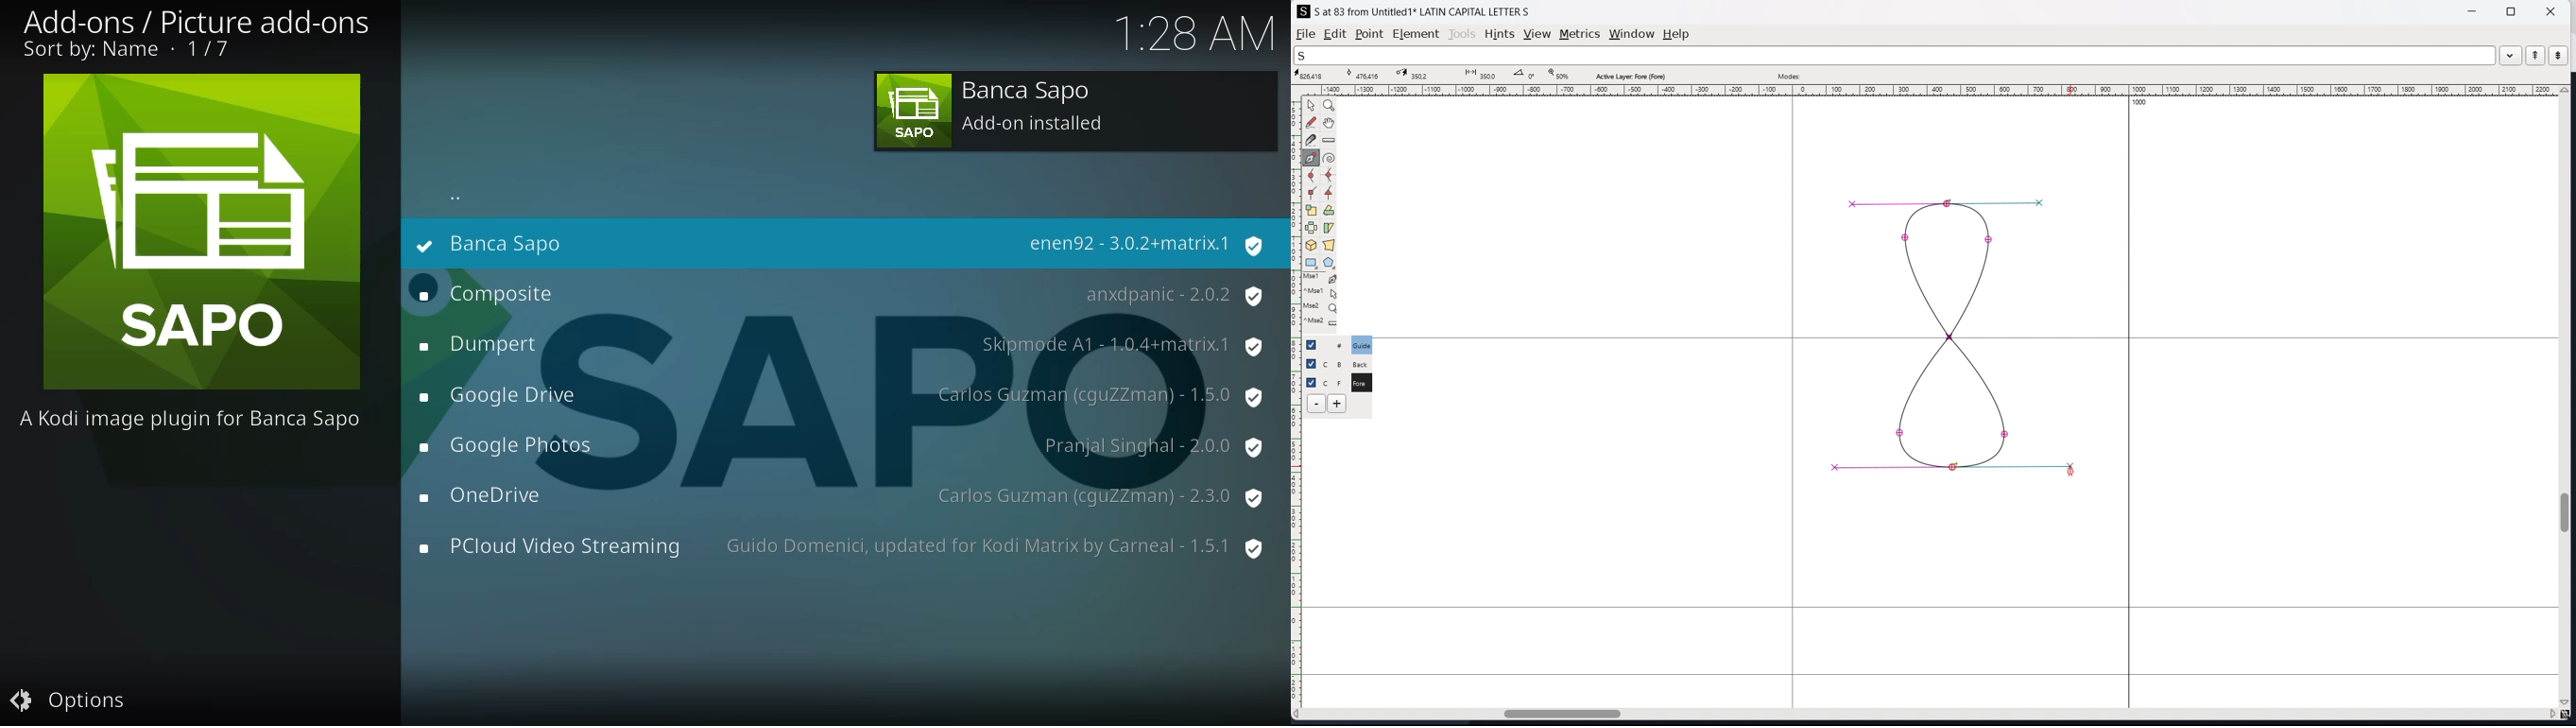 Image resolution: width=2576 pixels, height=728 pixels. I want to click on magnify, so click(1330, 106).